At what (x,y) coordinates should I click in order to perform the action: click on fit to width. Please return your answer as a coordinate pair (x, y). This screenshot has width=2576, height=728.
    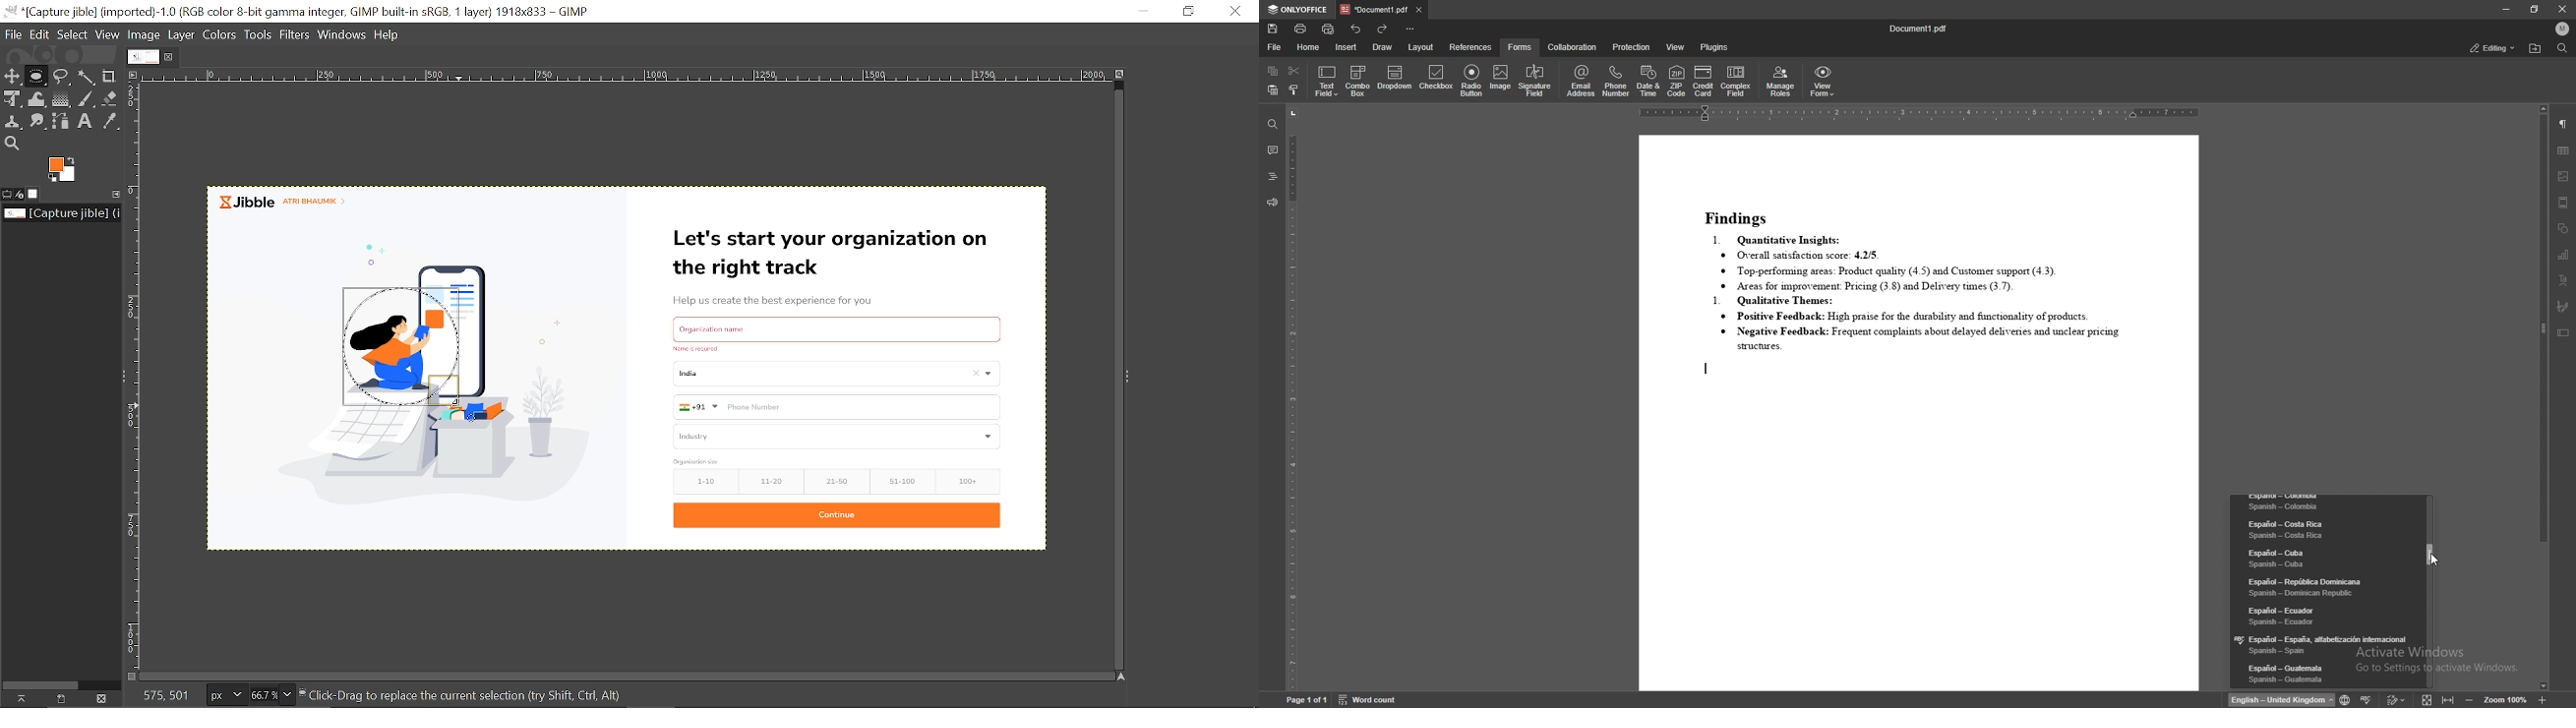
    Looking at the image, I should click on (2449, 700).